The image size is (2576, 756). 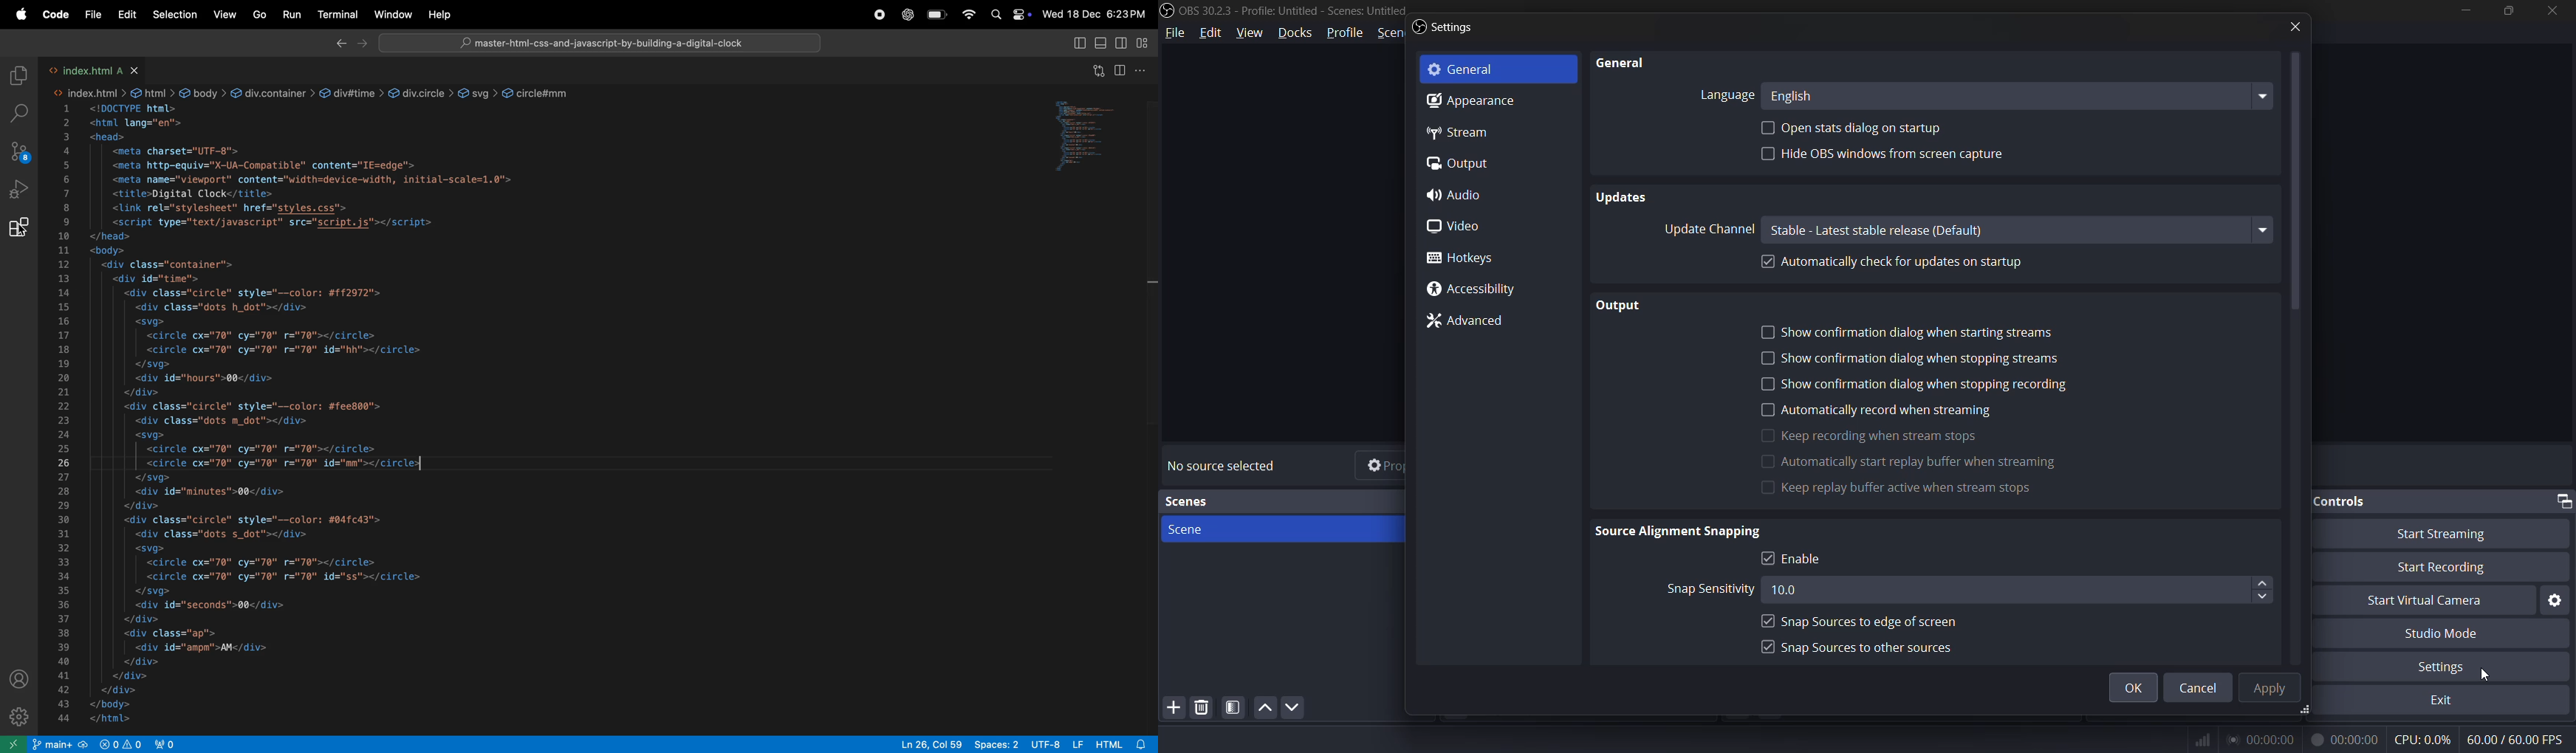 What do you see at coordinates (1456, 196) in the screenshot?
I see `audio` at bounding box center [1456, 196].